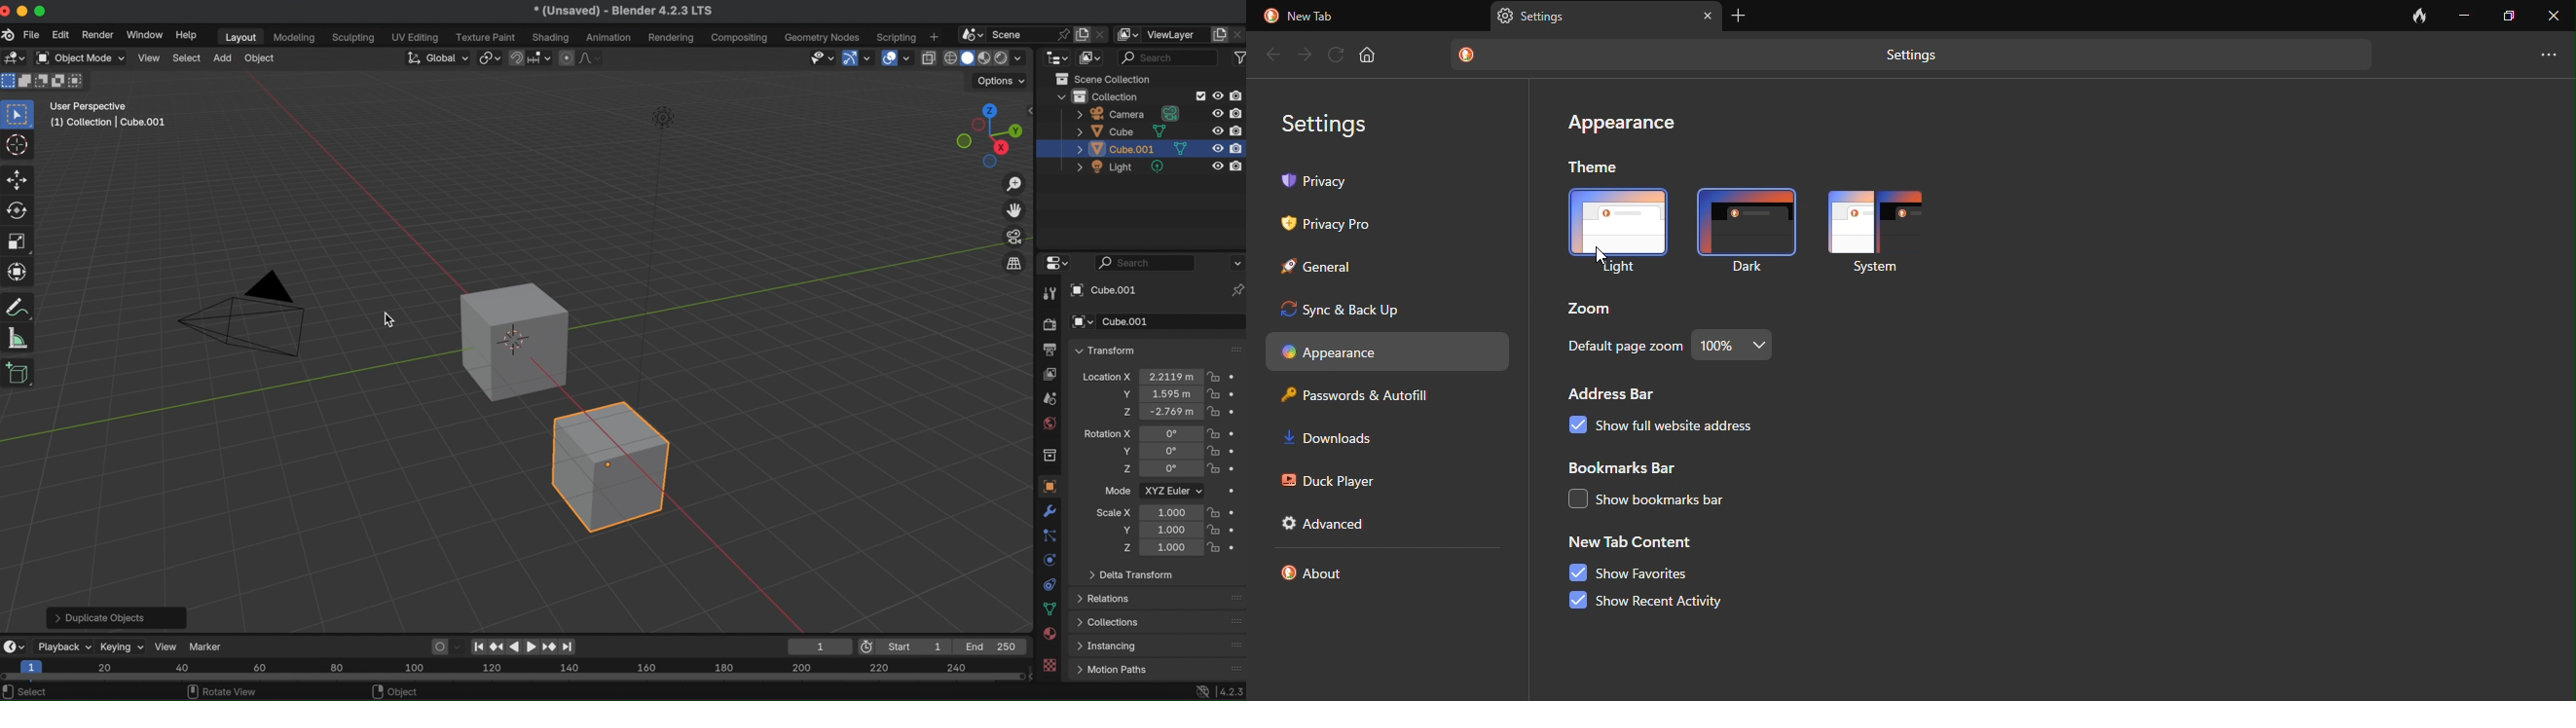 The width and height of the screenshot is (2576, 728). Describe the element at coordinates (1668, 601) in the screenshot. I see `show recent activity` at that location.